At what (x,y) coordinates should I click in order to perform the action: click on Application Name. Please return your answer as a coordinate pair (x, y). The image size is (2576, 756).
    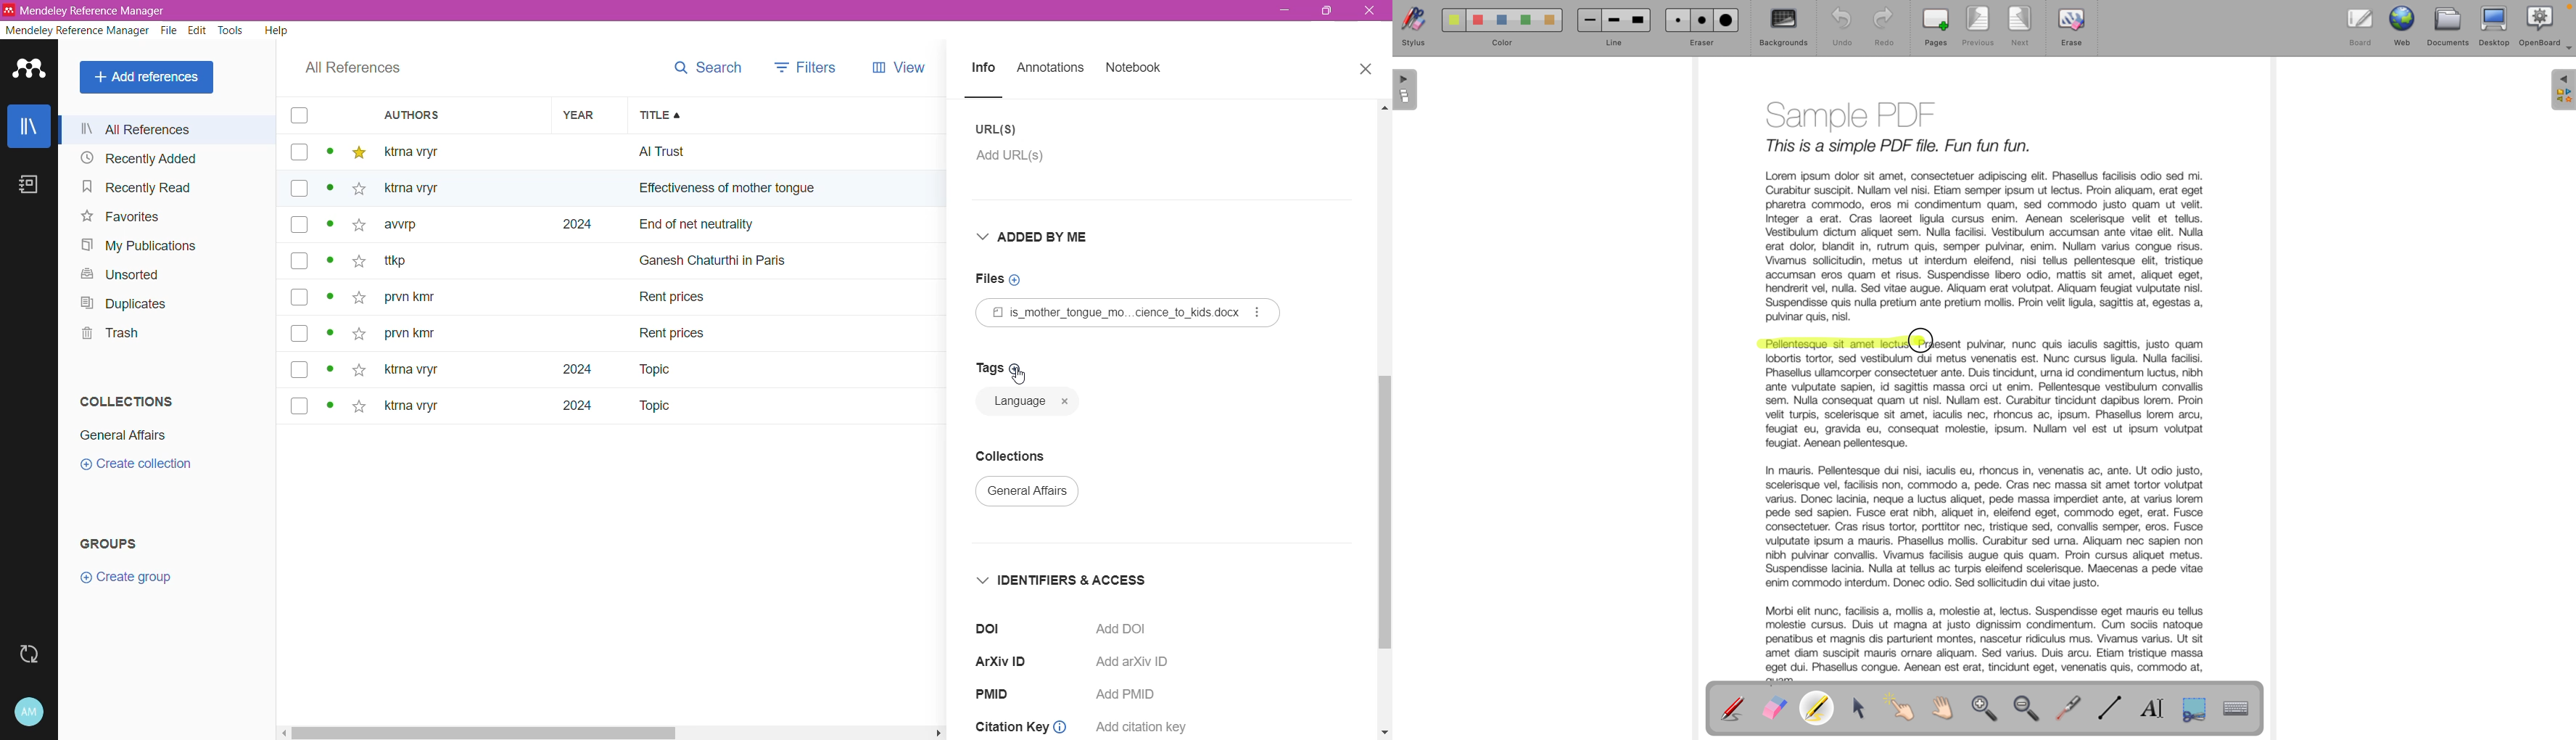
    Looking at the image, I should click on (99, 10).